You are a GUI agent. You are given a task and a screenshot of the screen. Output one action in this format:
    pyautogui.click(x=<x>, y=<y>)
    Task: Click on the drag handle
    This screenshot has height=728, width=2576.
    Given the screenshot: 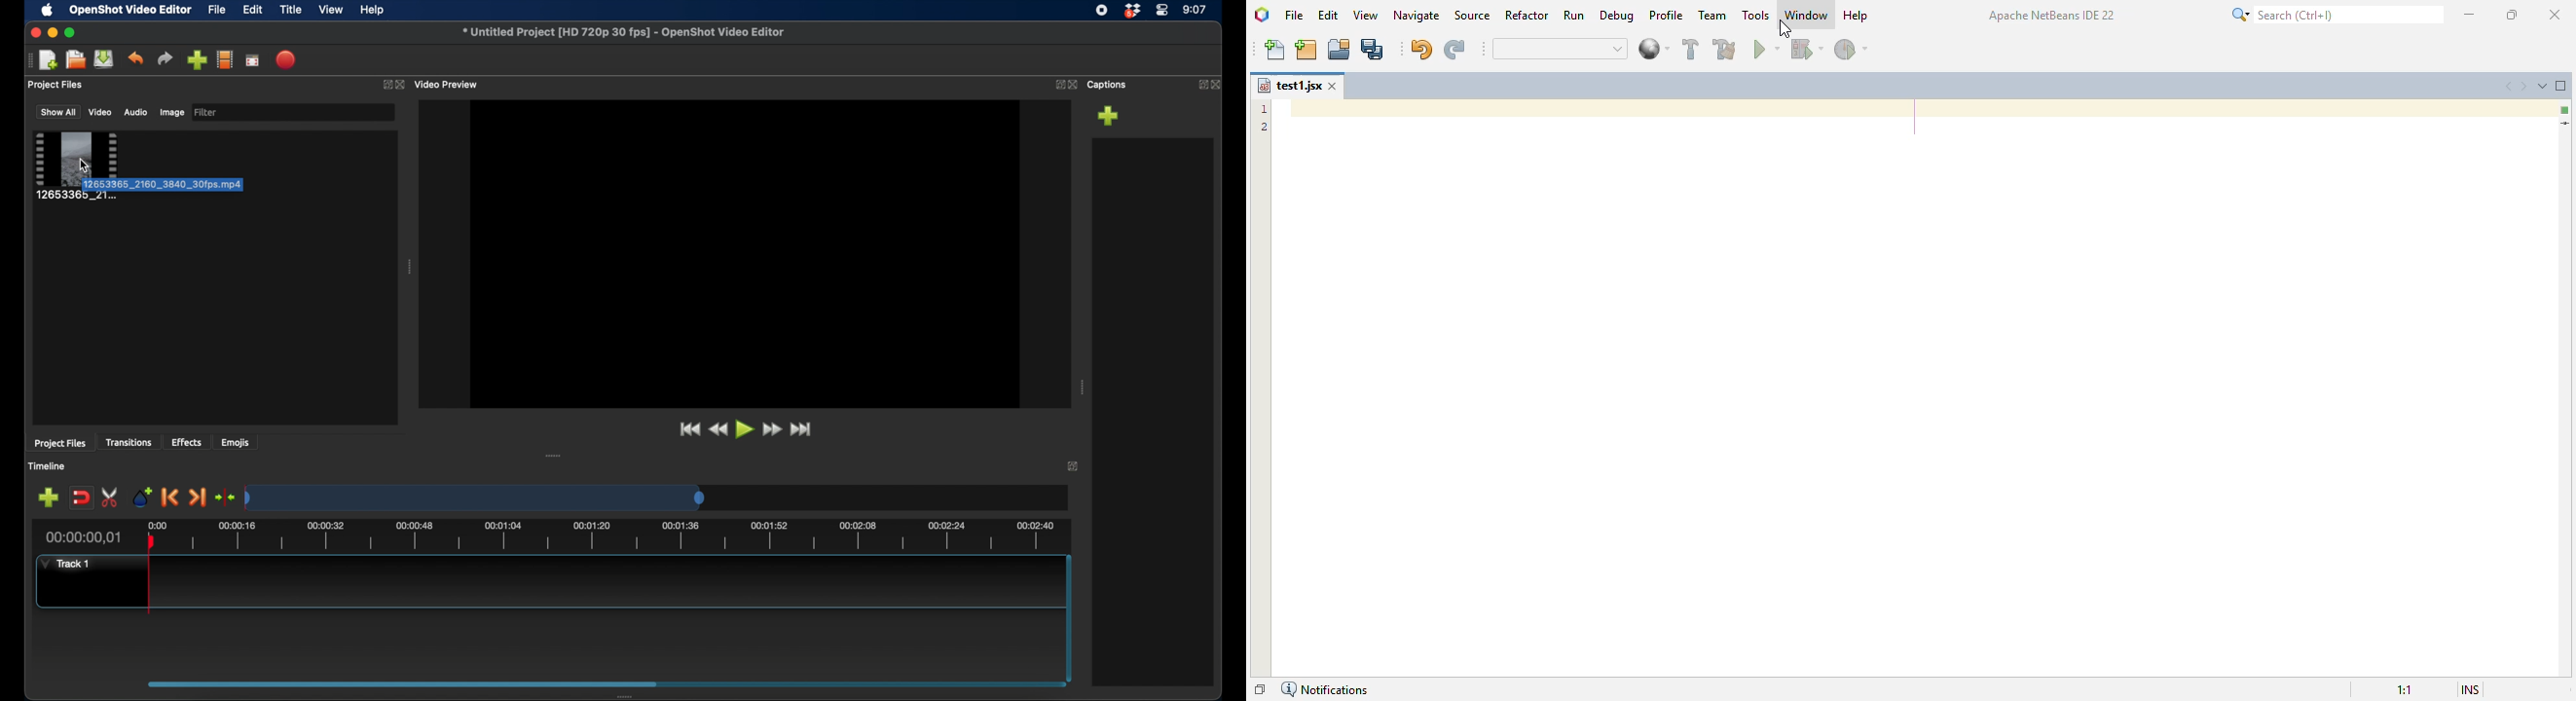 What is the action you would take?
    pyautogui.click(x=409, y=267)
    